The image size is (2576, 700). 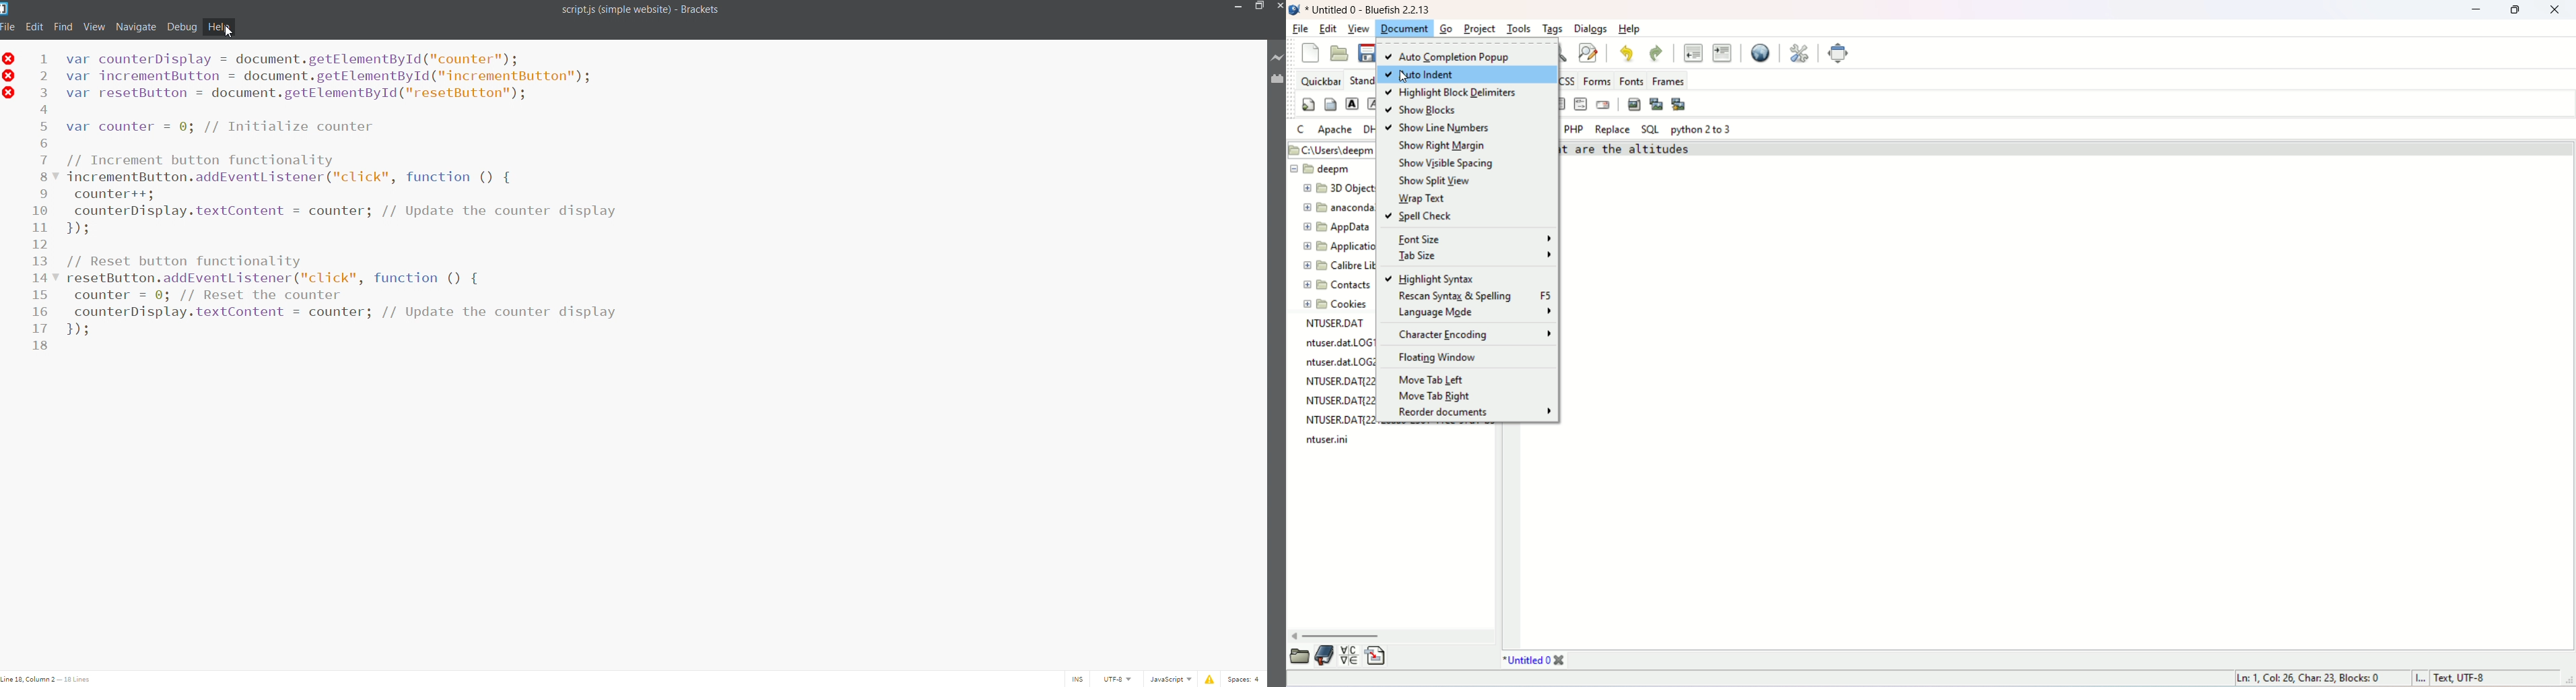 I want to click on tags, so click(x=1552, y=30).